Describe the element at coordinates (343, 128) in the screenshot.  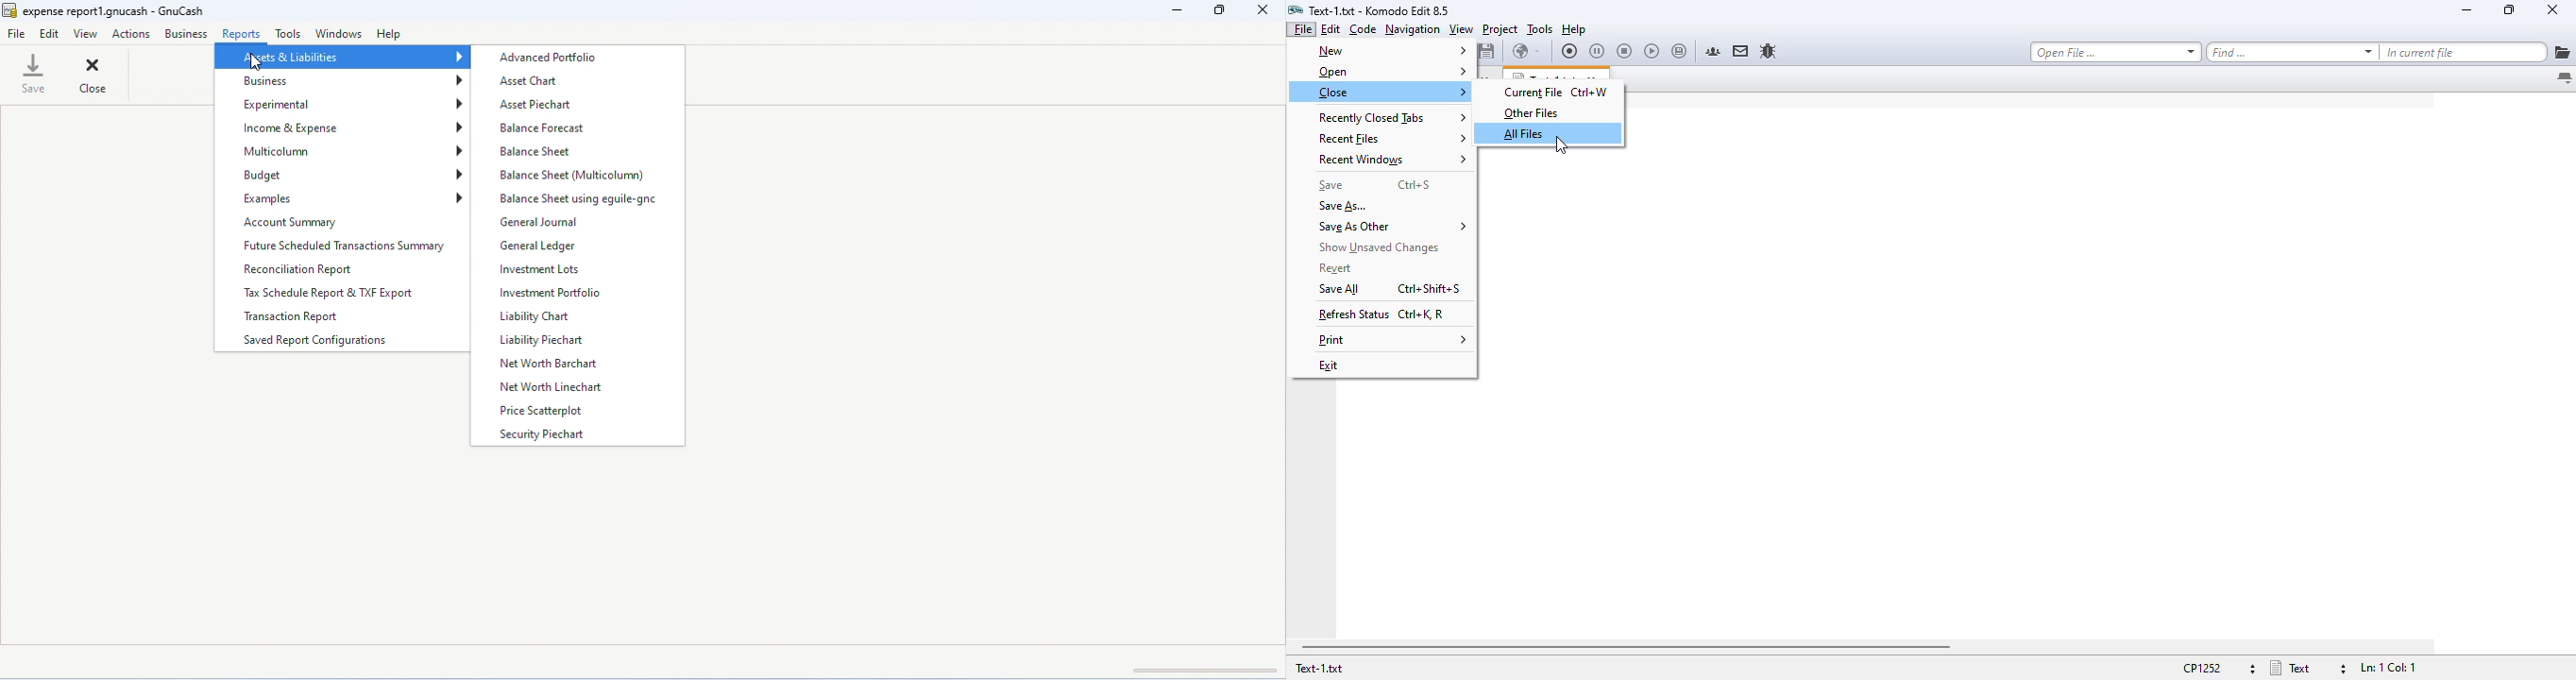
I see `income and expense` at that location.